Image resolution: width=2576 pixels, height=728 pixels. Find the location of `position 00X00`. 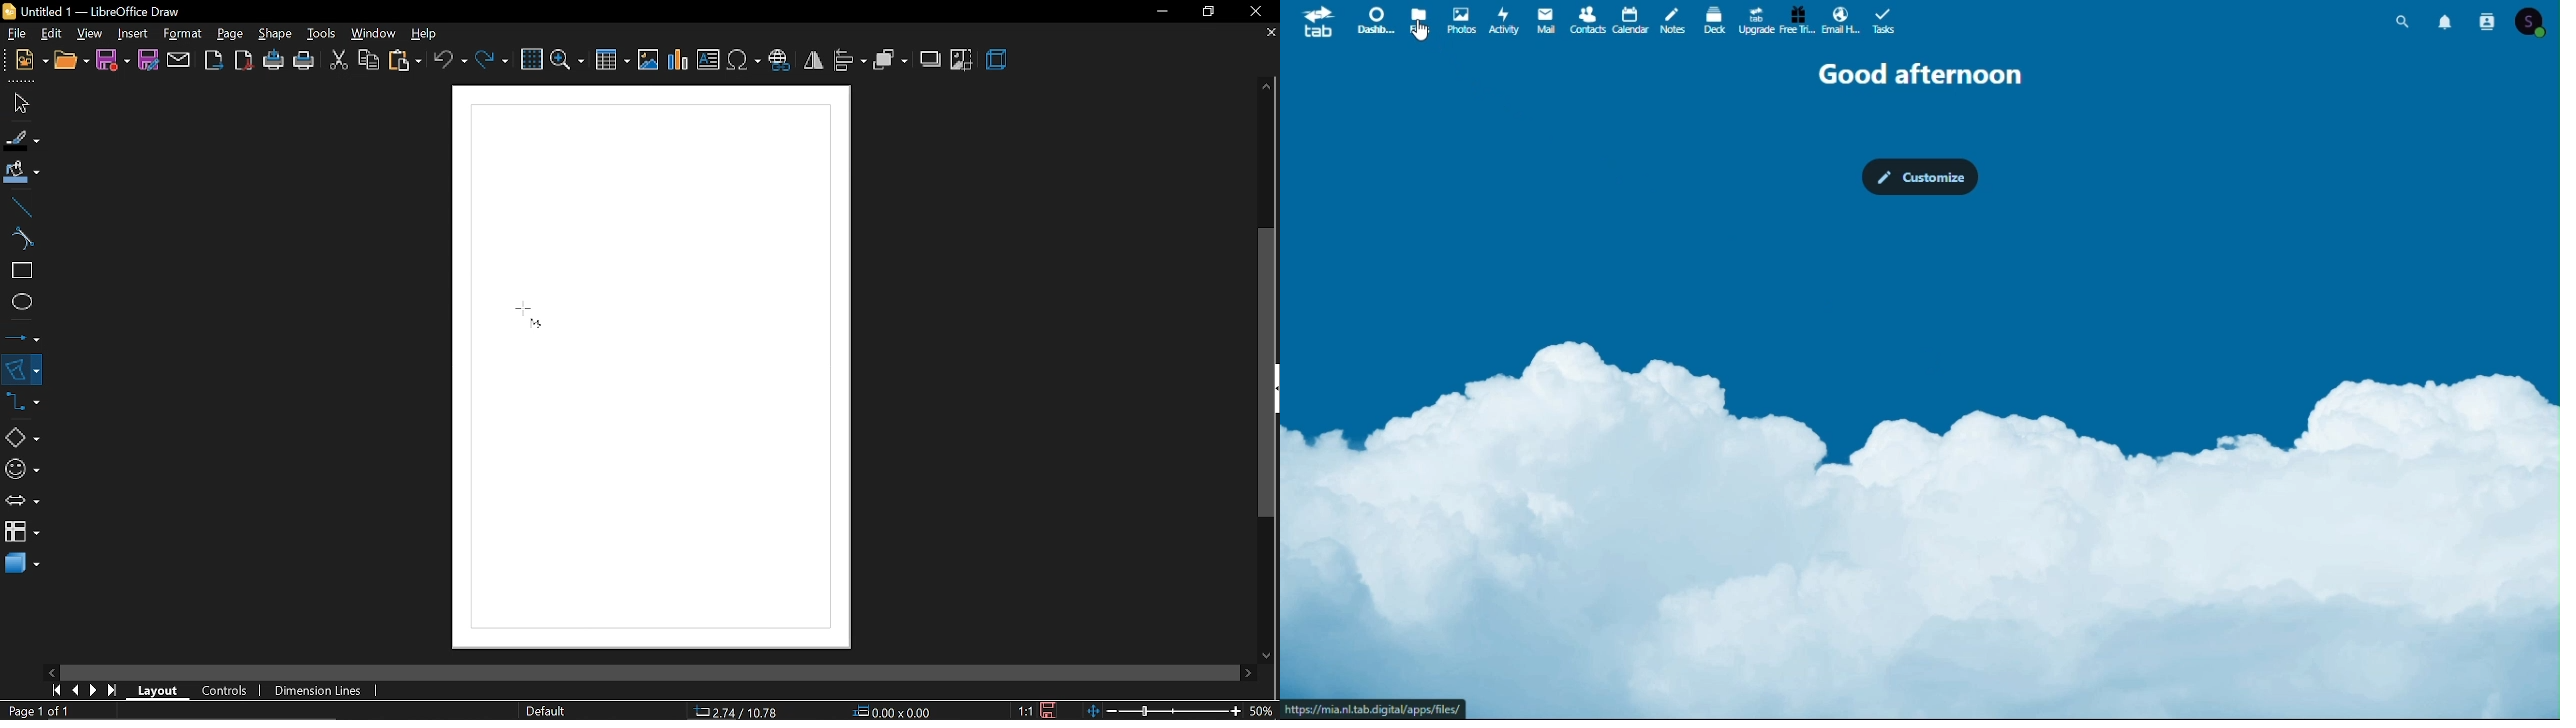

position 00X00 is located at coordinates (892, 708).